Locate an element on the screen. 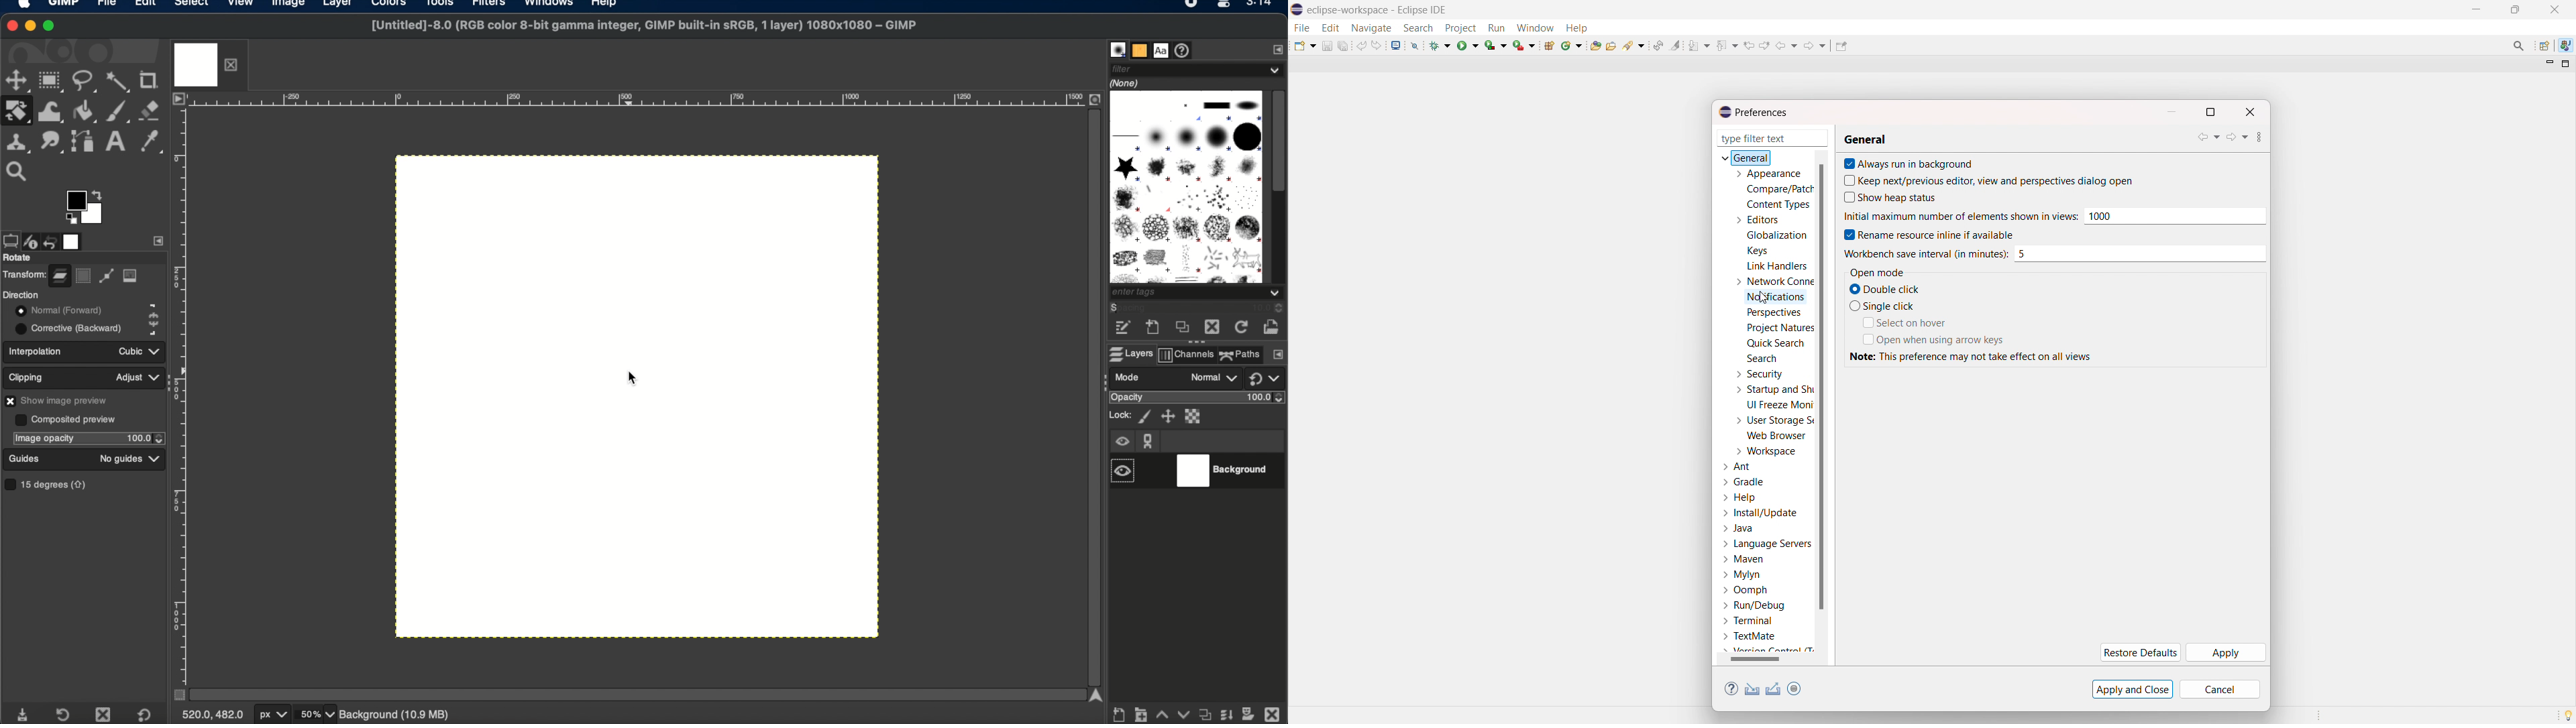 The width and height of the screenshot is (2576, 728). apple logo is located at coordinates (23, 7).